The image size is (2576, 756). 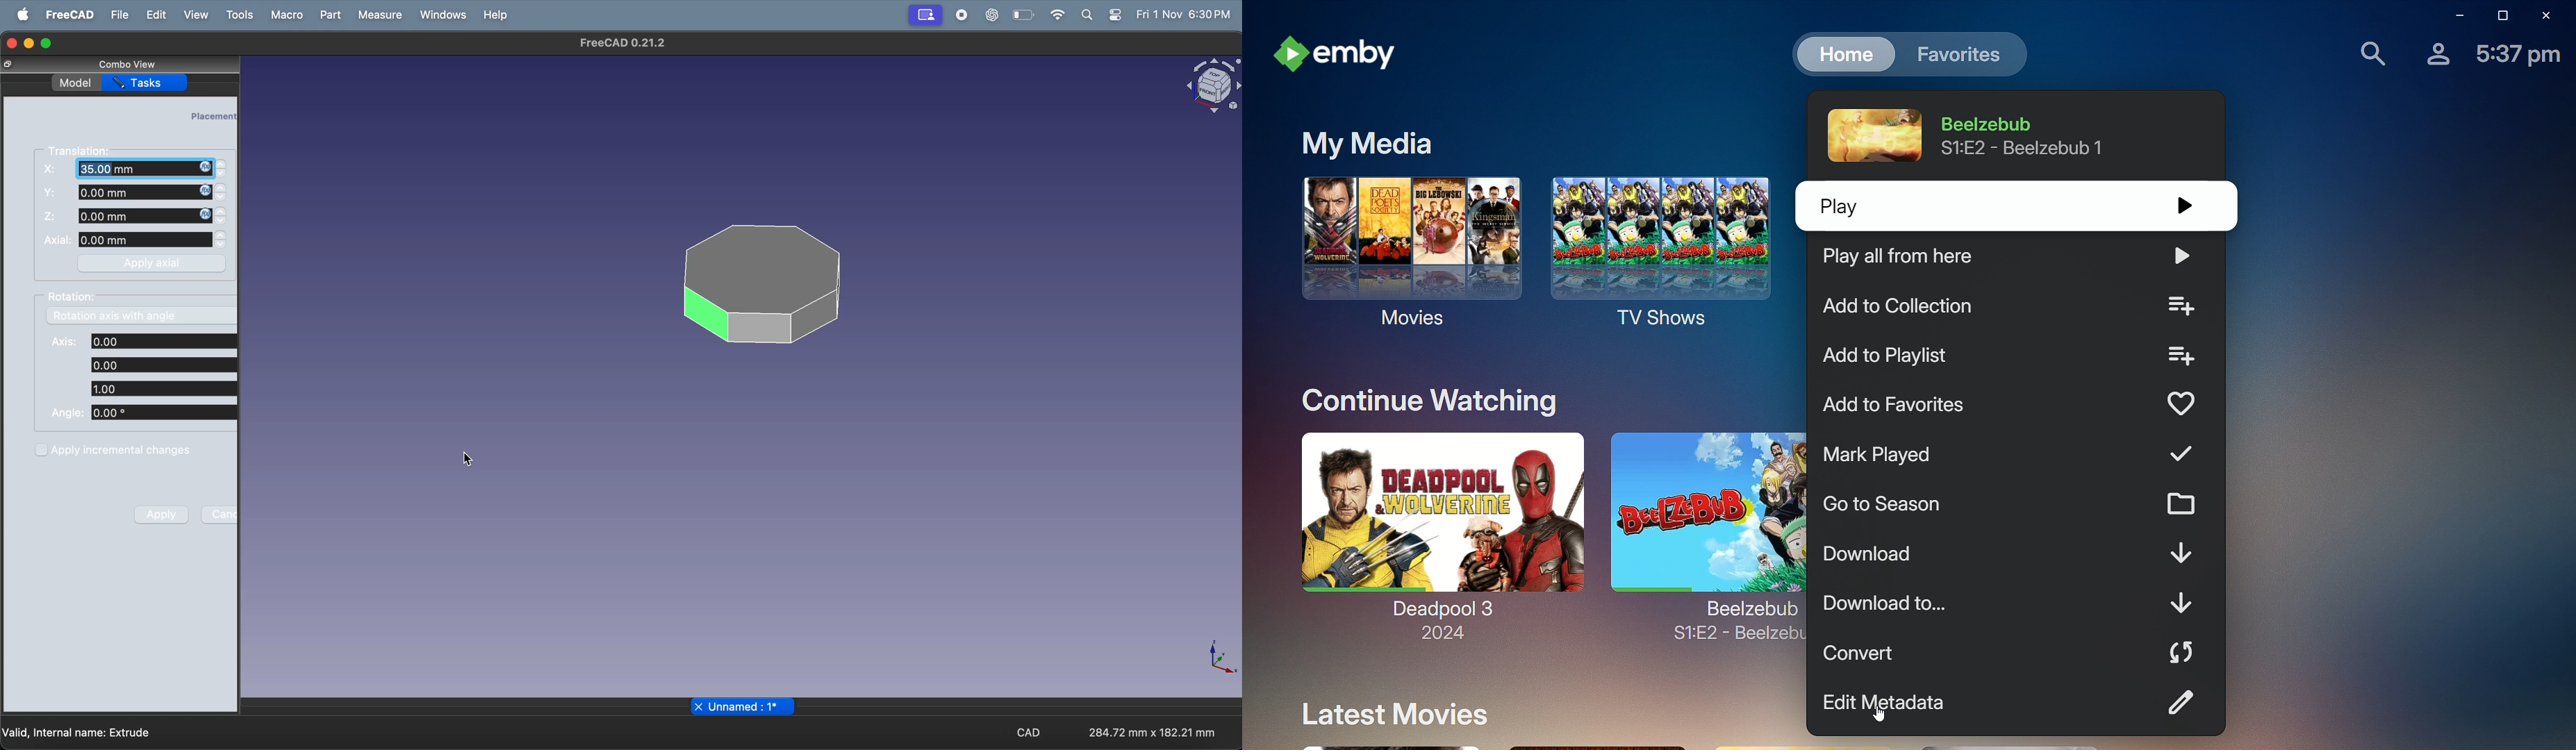 What do you see at coordinates (2363, 55) in the screenshot?
I see `Find` at bounding box center [2363, 55].